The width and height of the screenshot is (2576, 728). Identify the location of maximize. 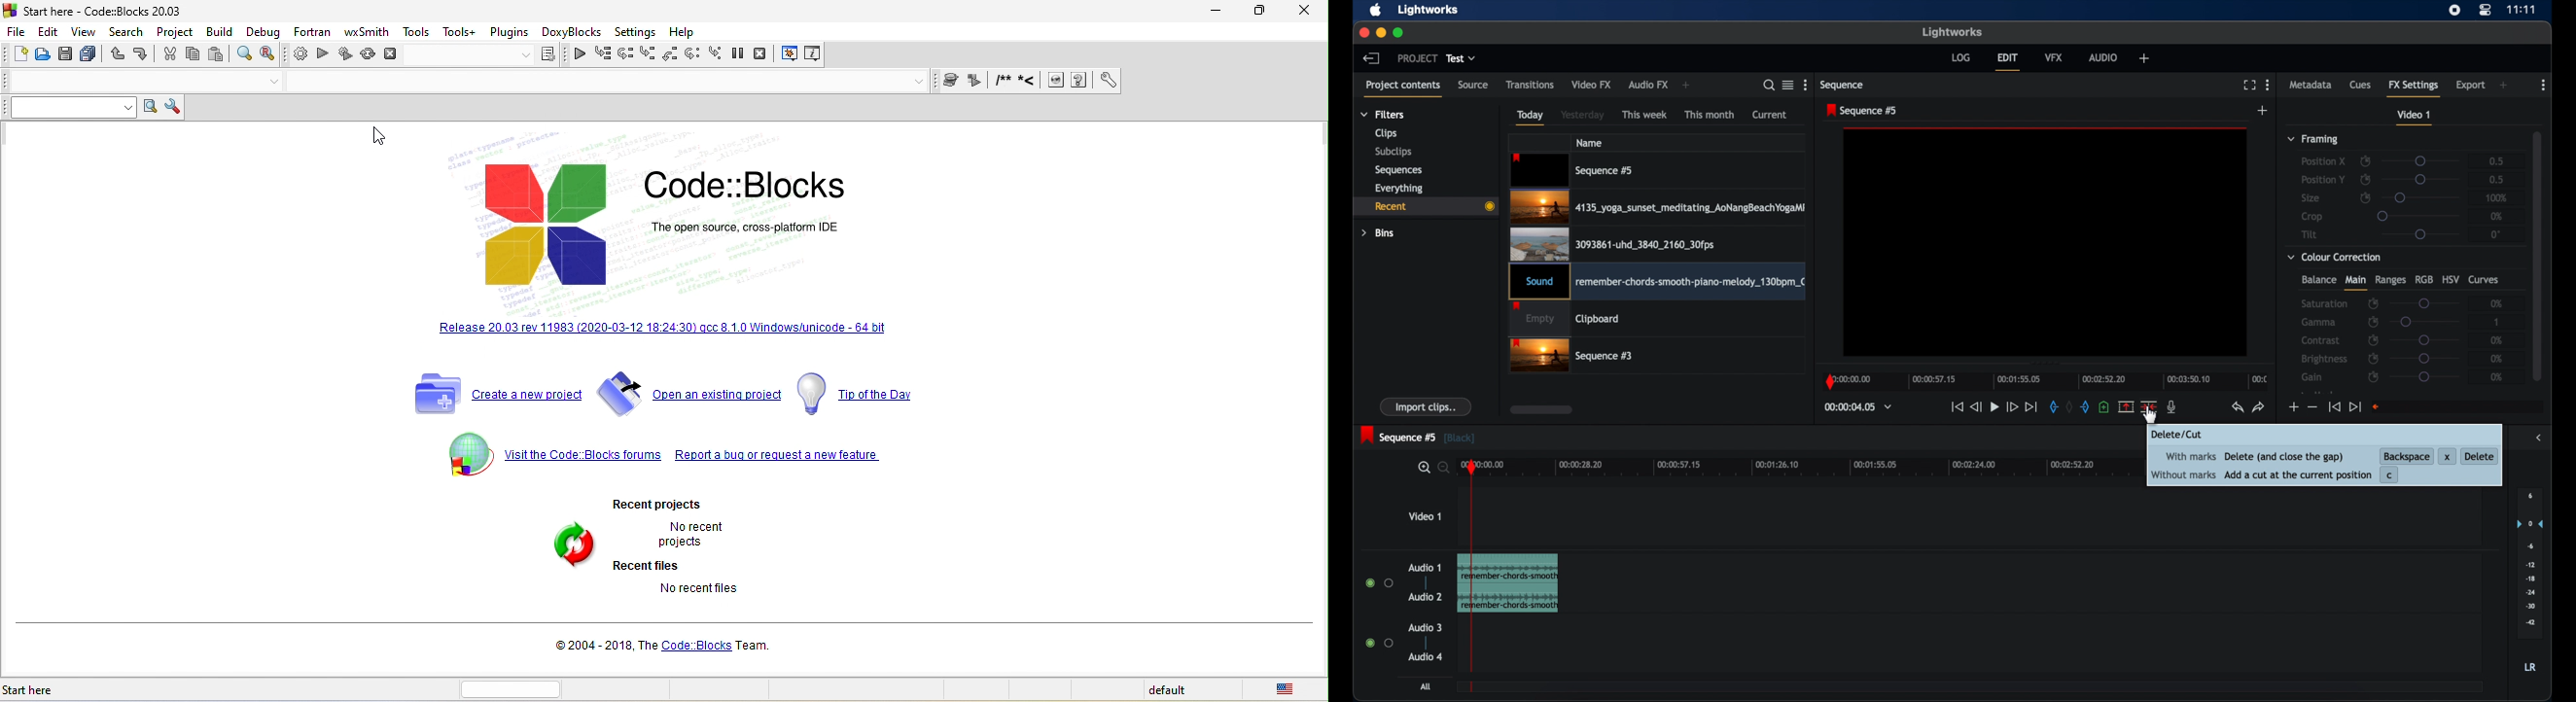
(1399, 33).